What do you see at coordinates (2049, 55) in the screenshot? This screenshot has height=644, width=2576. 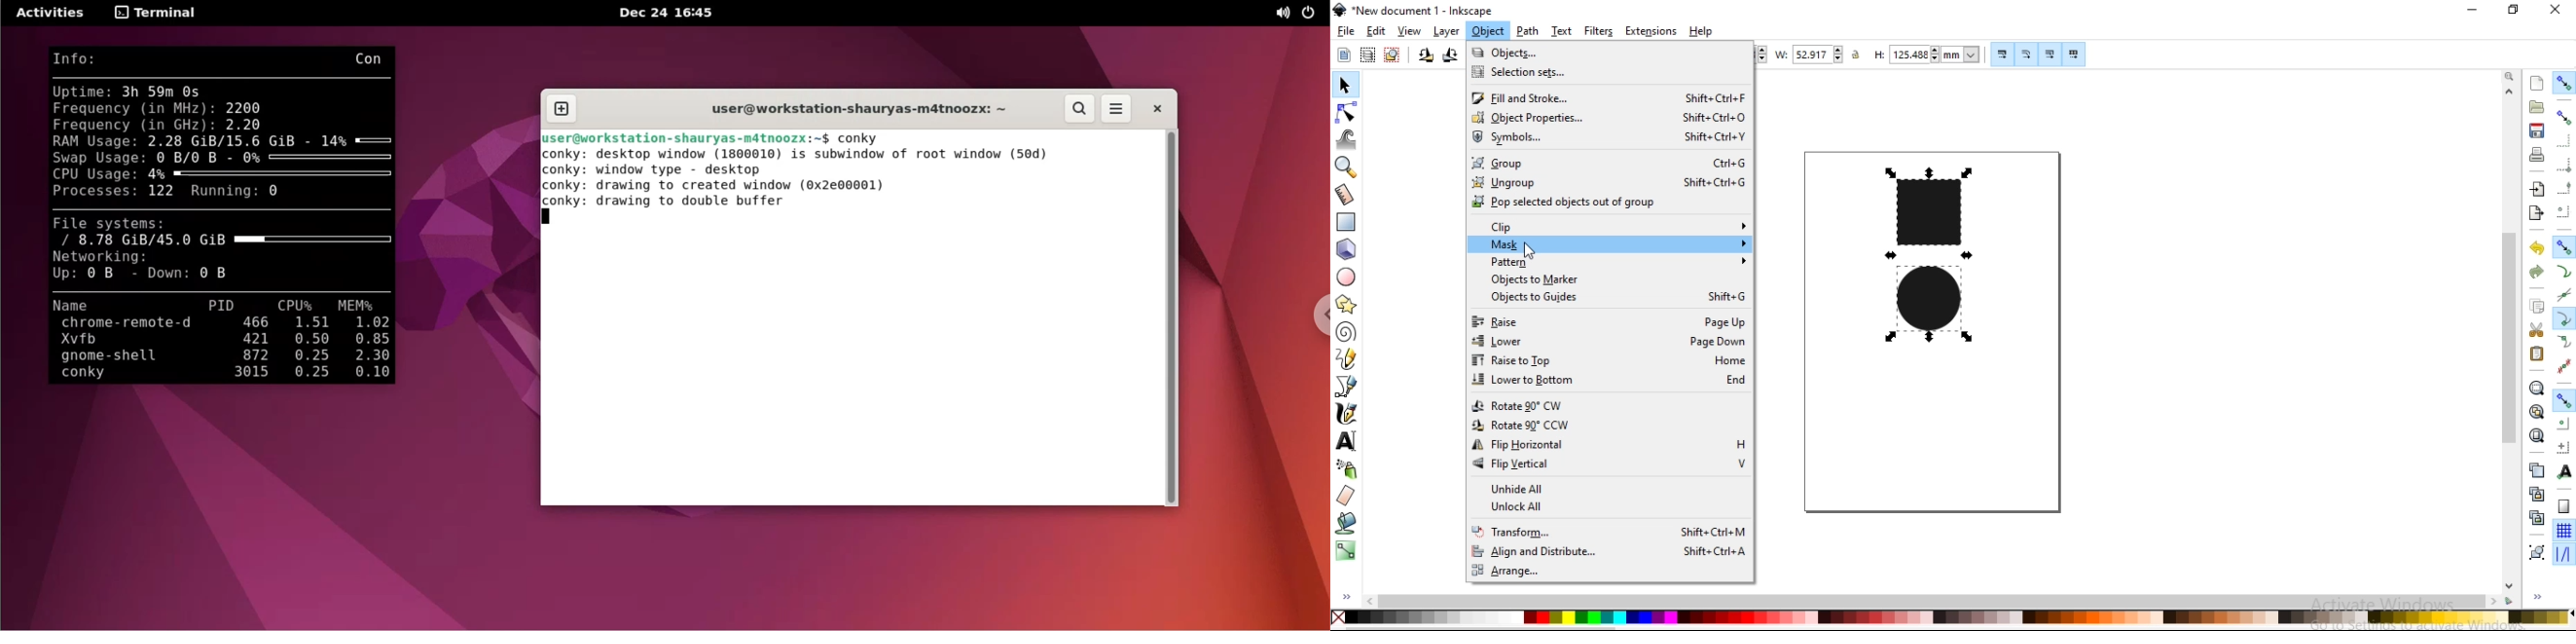 I see `move gradients along with objects` at bounding box center [2049, 55].